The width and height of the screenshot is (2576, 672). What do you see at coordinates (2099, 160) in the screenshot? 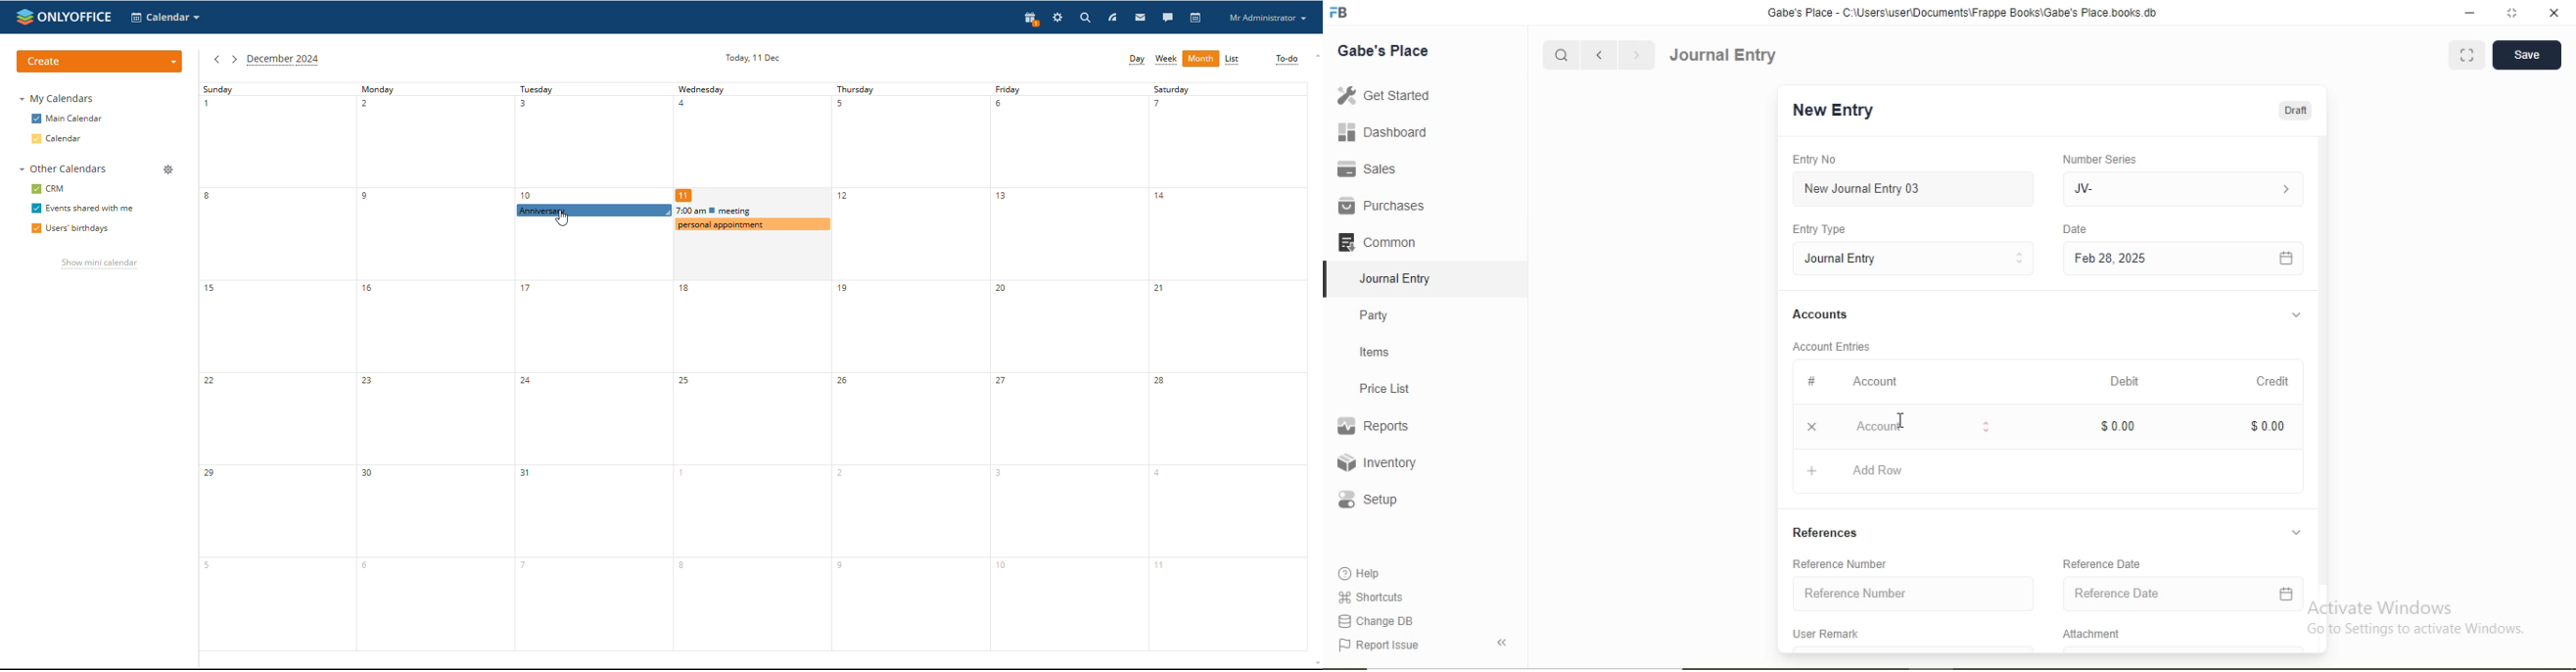
I see `Number Series` at bounding box center [2099, 160].